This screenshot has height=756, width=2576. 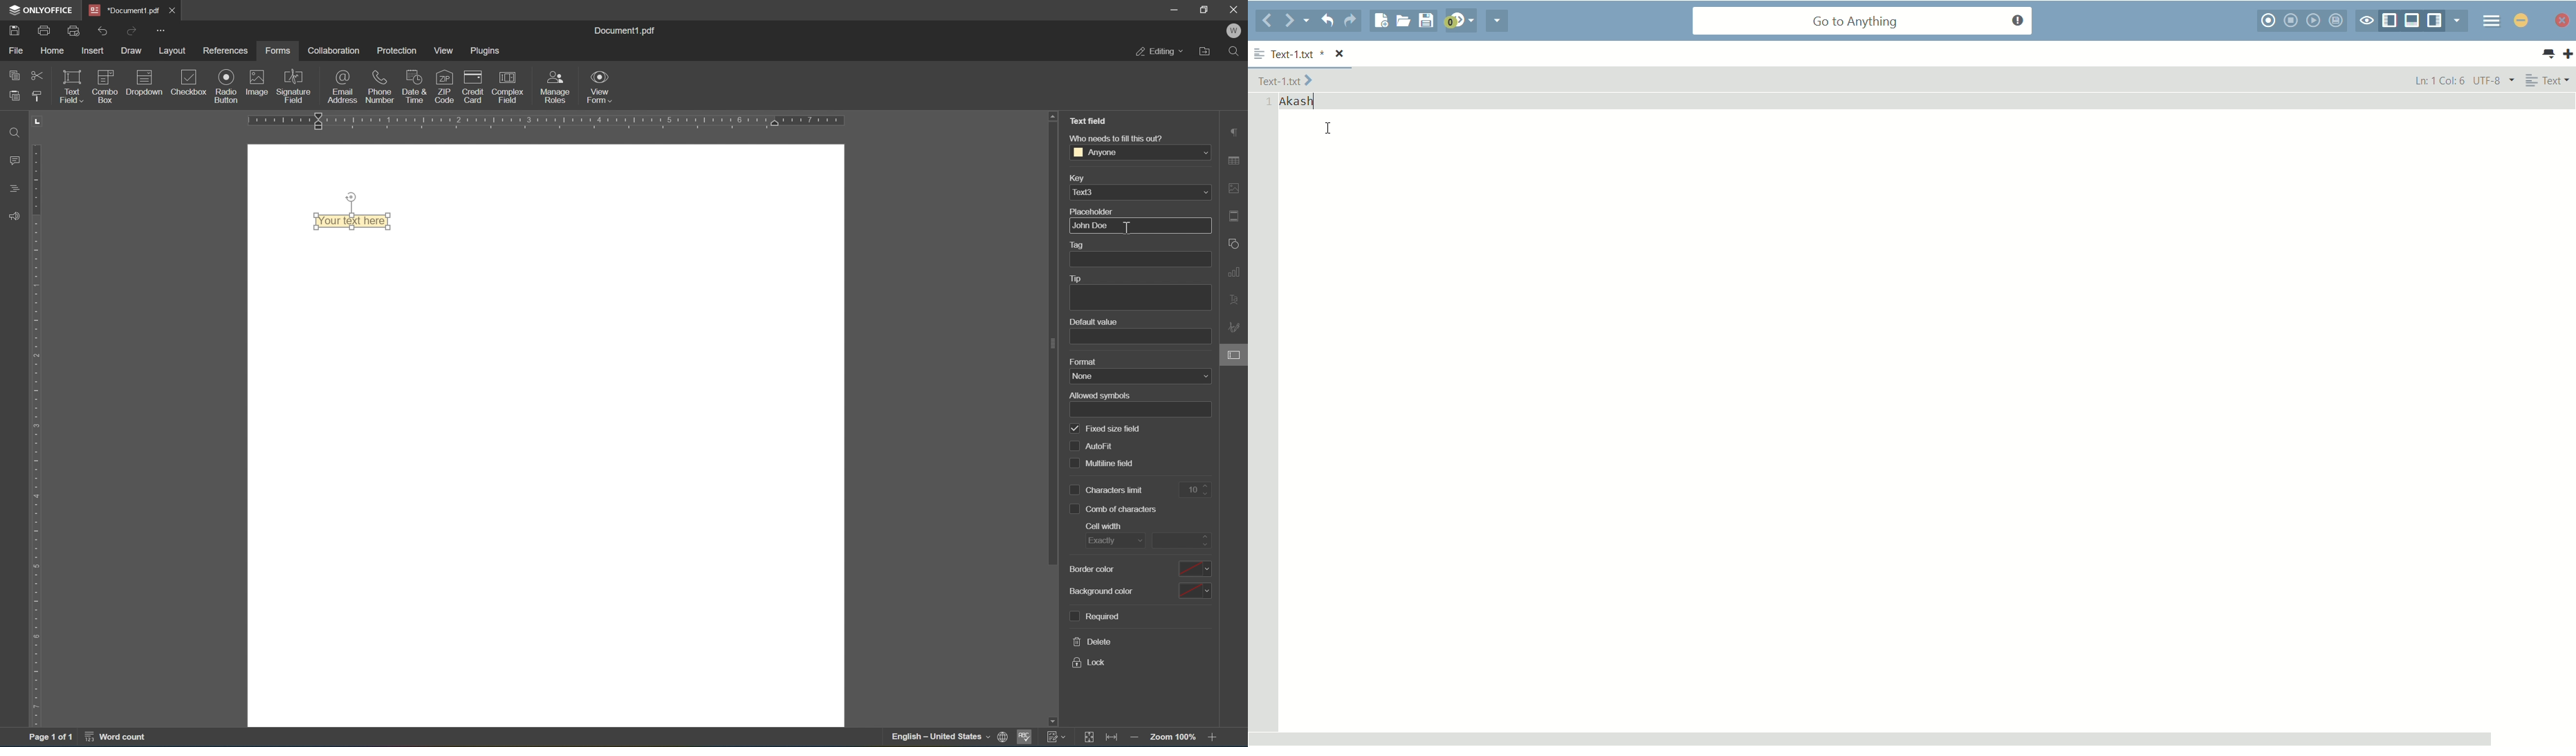 I want to click on image, so click(x=256, y=81).